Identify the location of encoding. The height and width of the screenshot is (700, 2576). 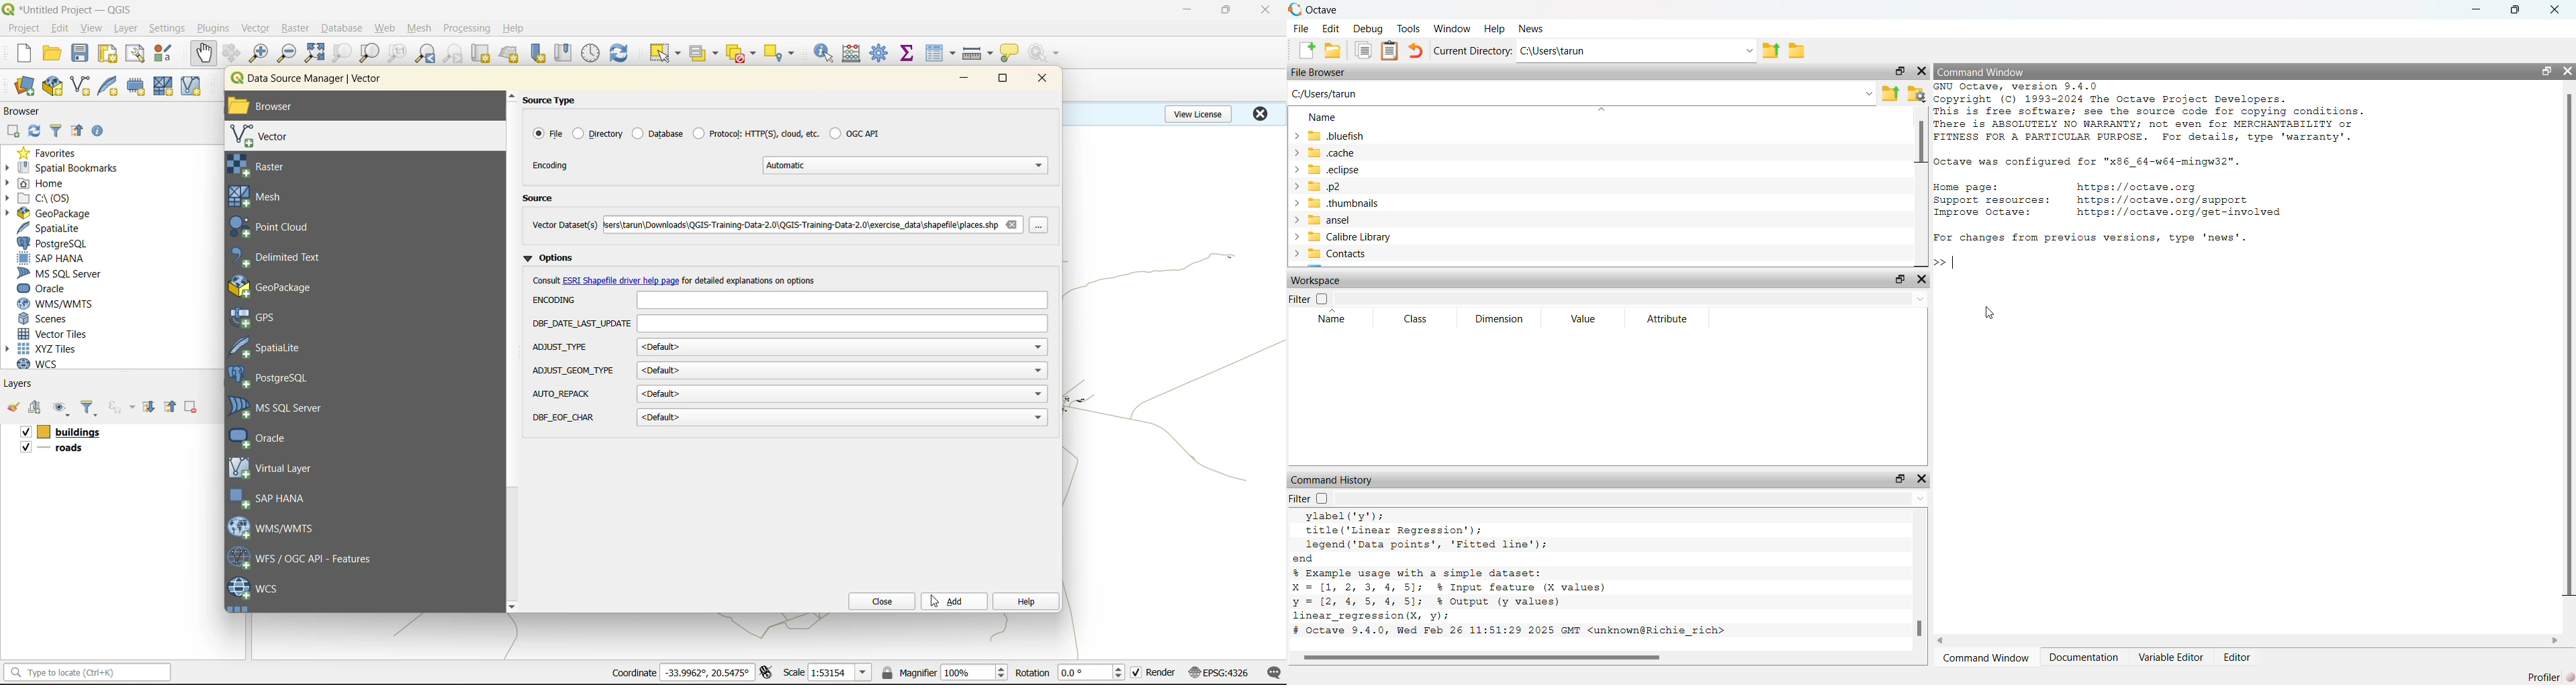
(841, 300).